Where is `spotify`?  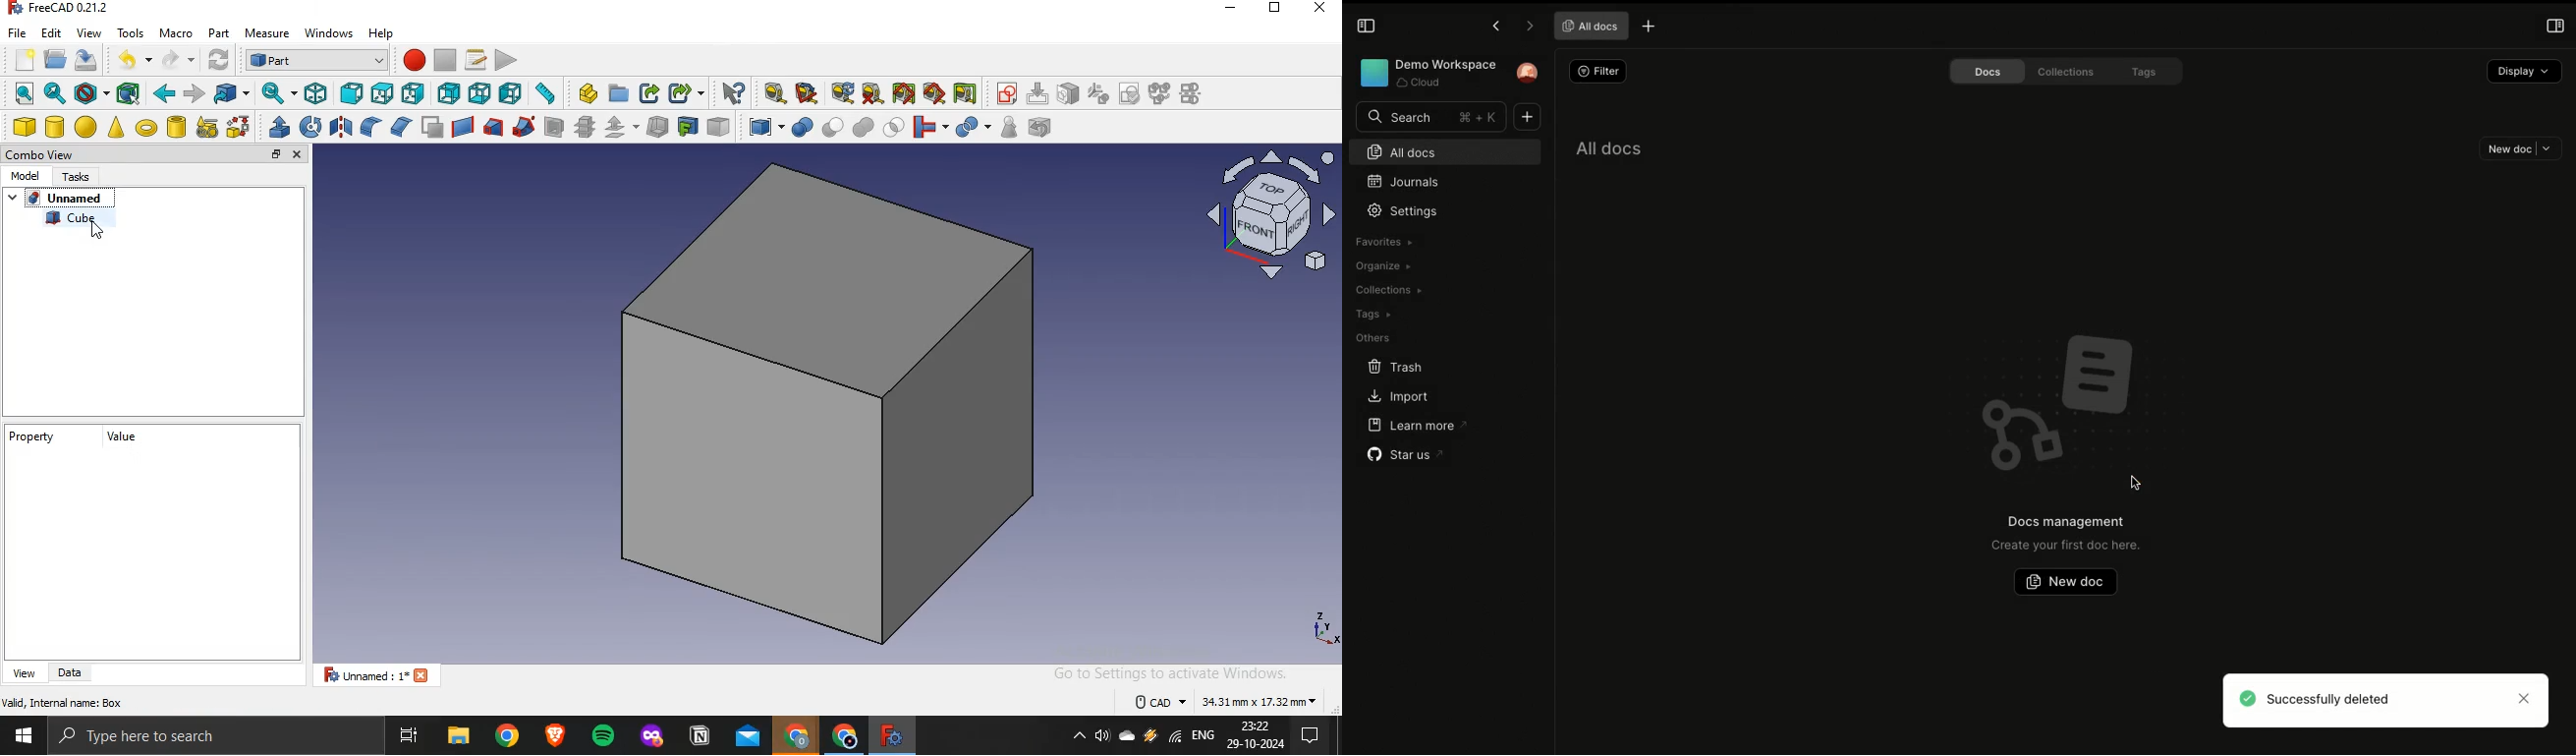 spotify is located at coordinates (605, 737).